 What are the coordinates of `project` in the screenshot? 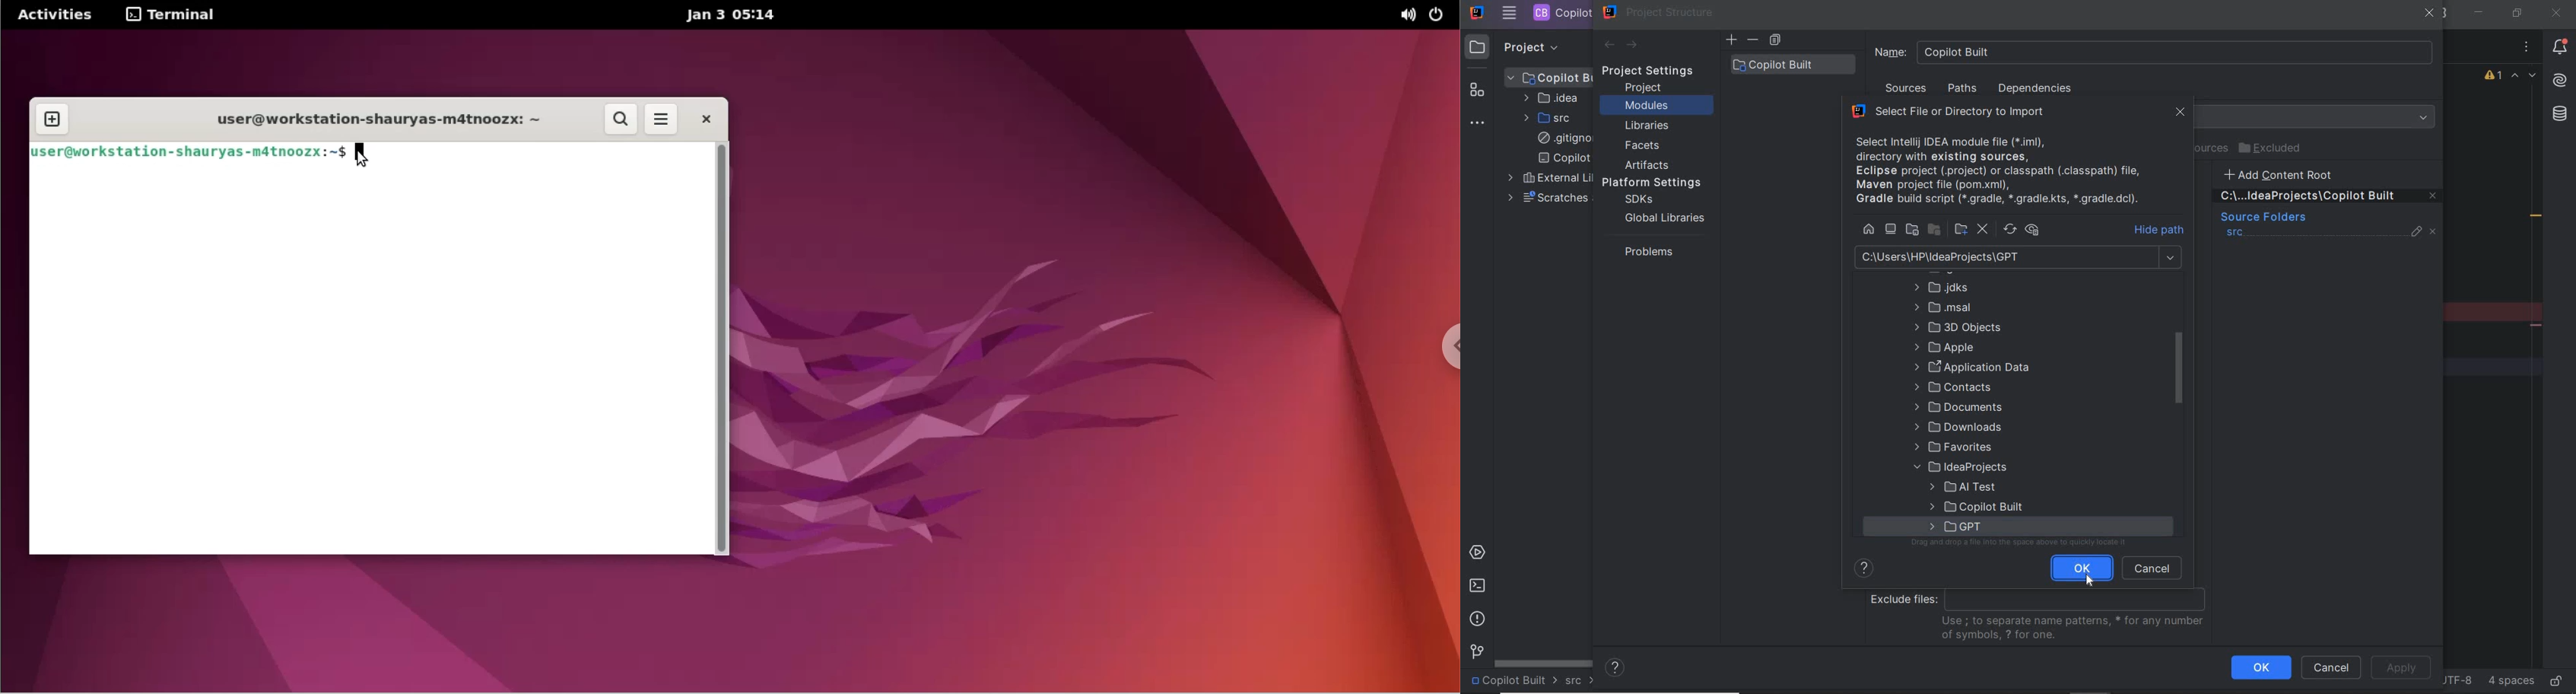 It's located at (1644, 88).